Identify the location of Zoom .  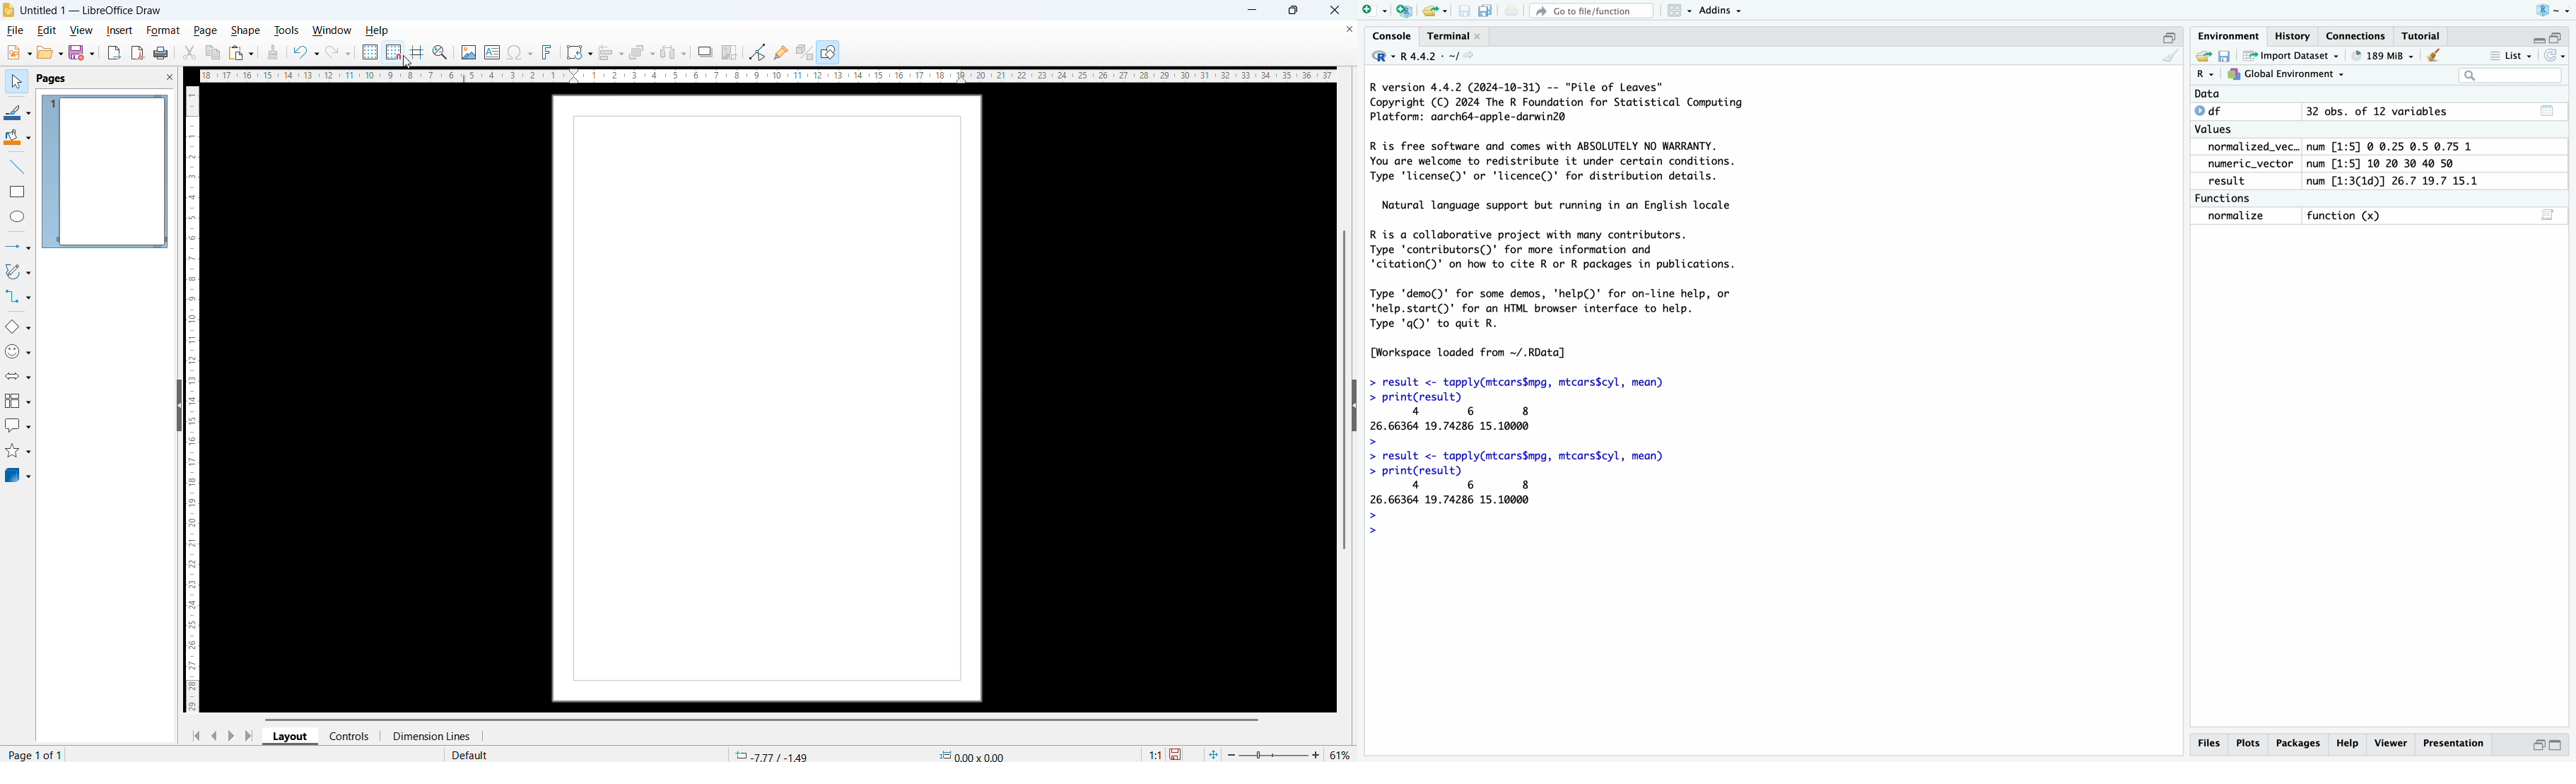
(442, 52).